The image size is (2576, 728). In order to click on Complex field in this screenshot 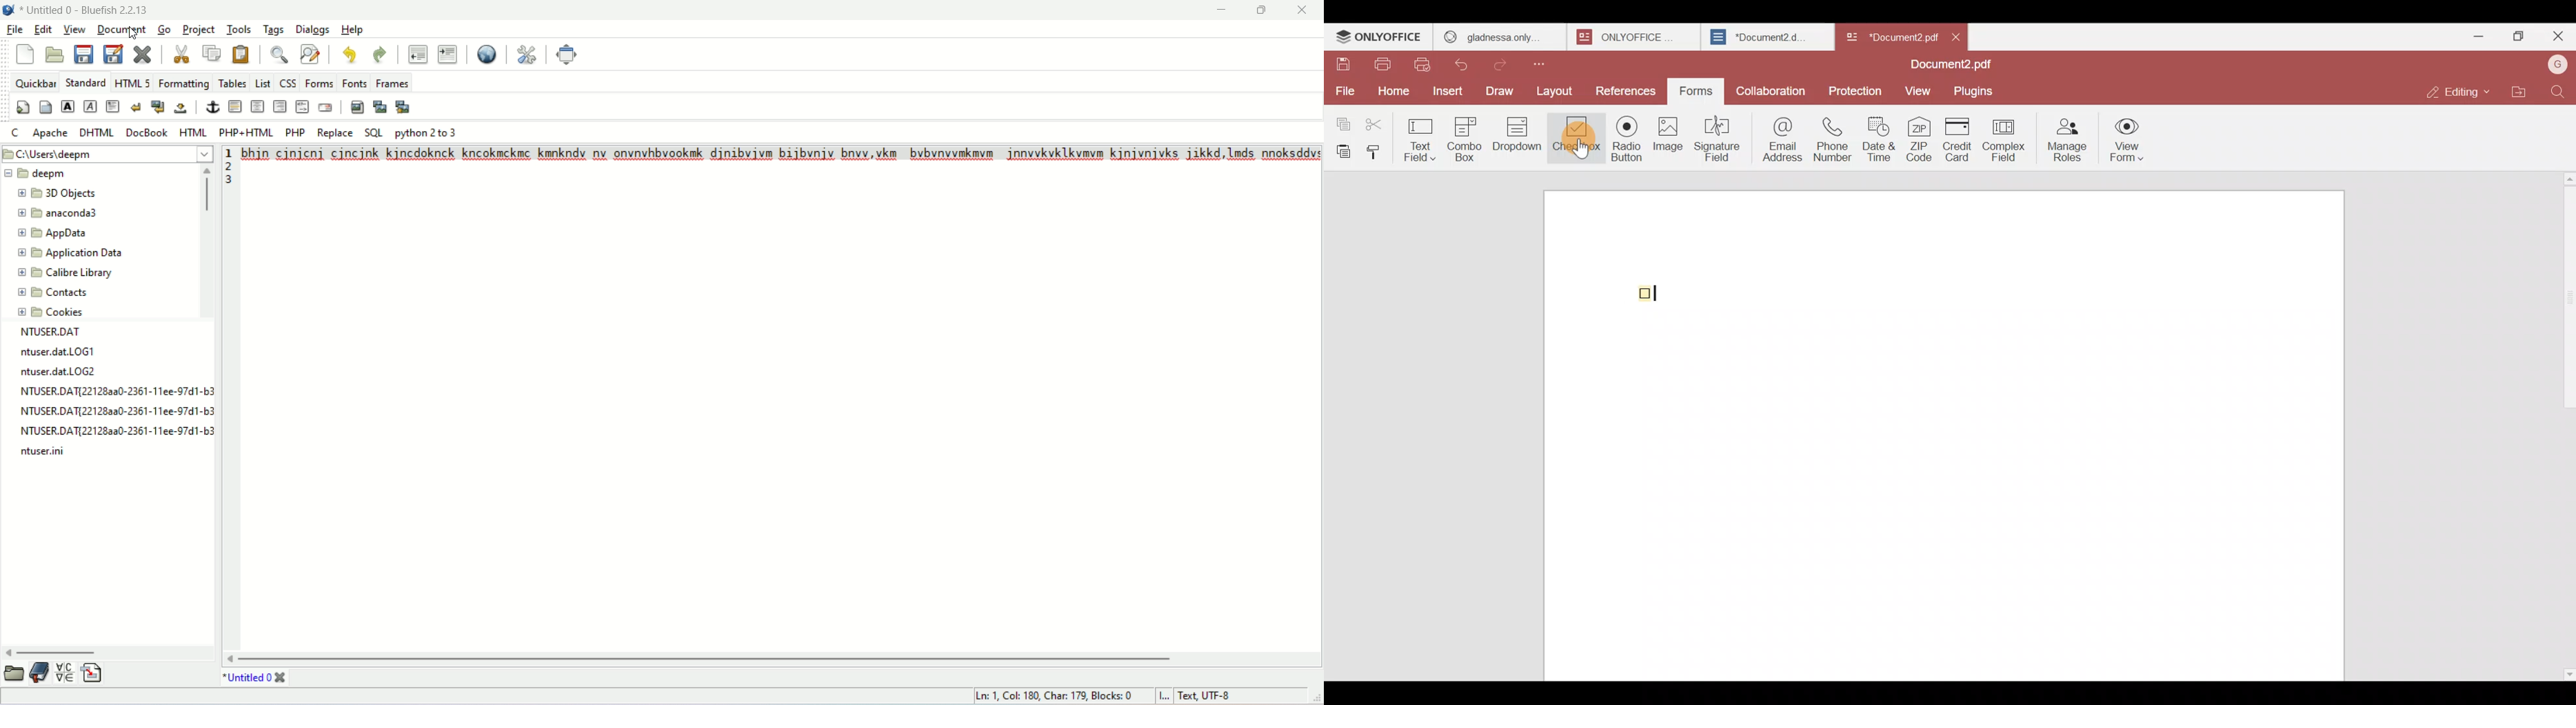, I will do `click(2002, 141)`.